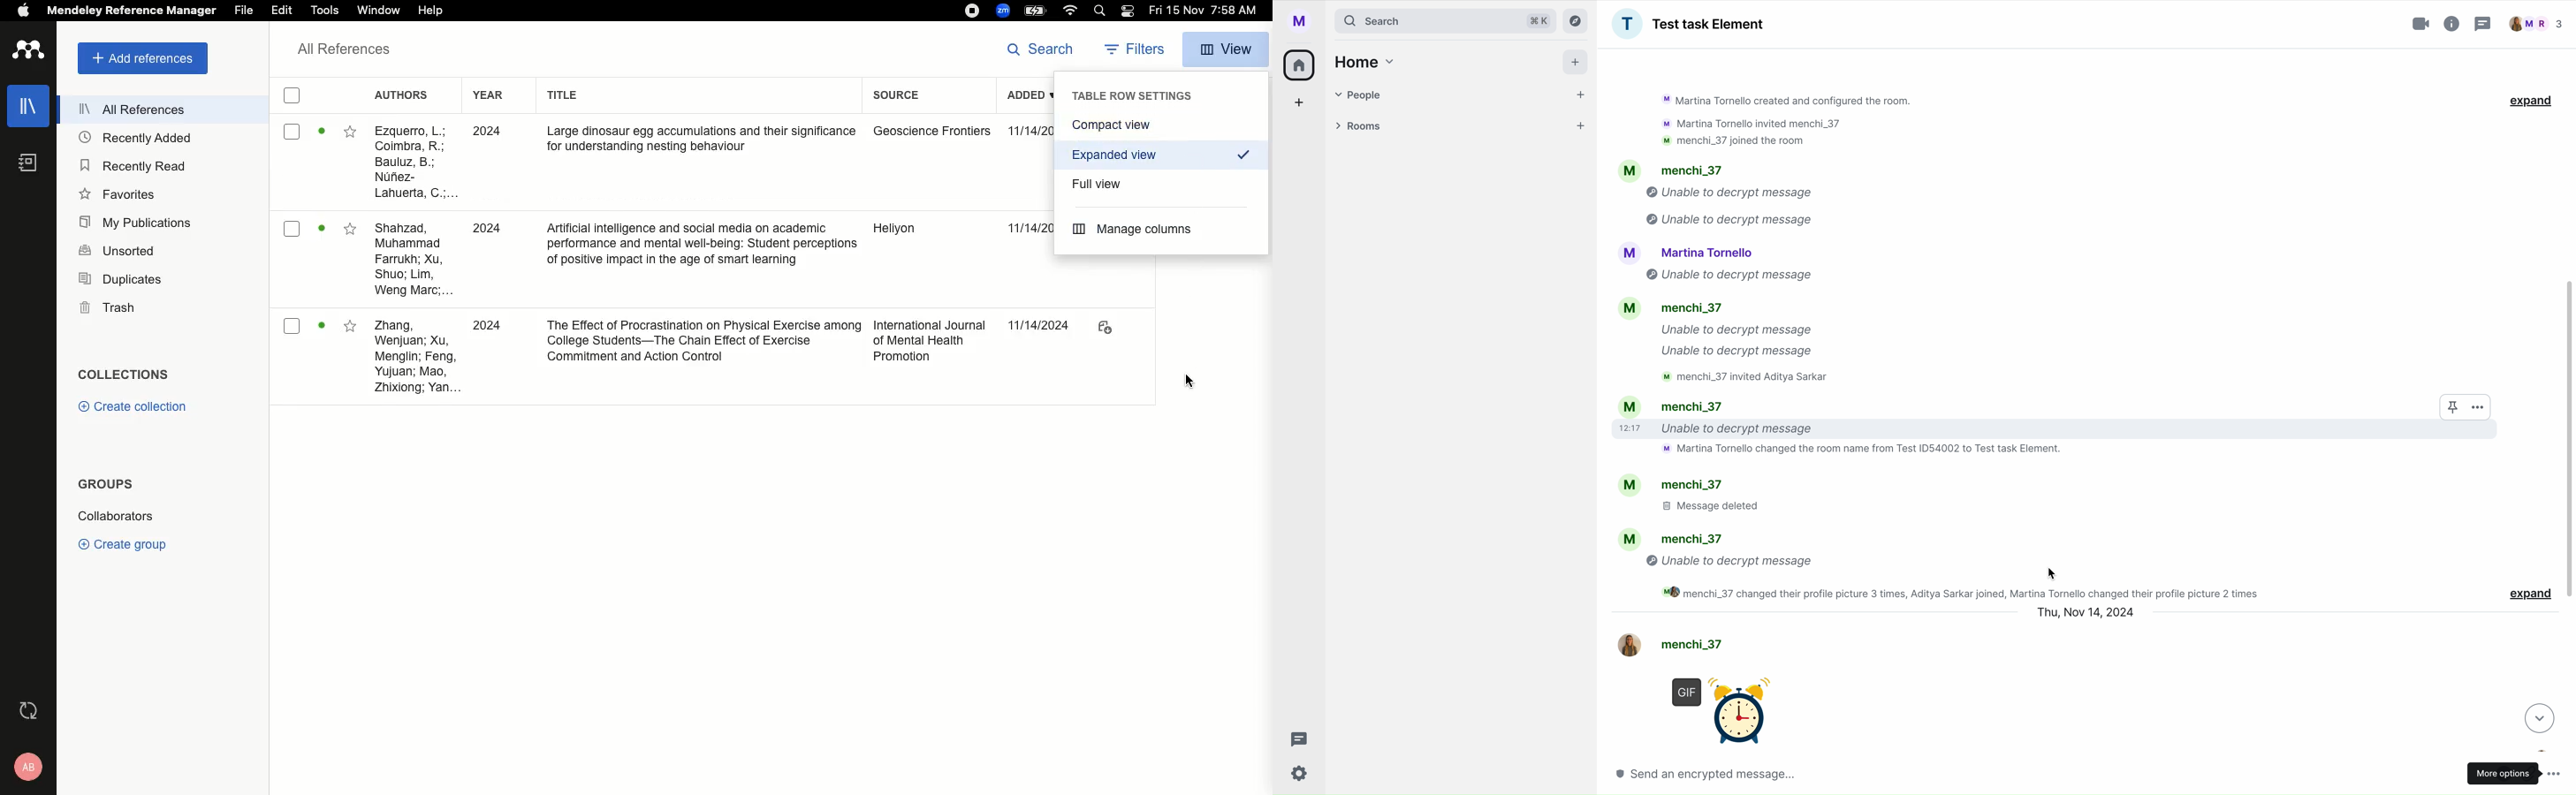 This screenshot has height=812, width=2576. What do you see at coordinates (703, 344) in the screenshot?
I see `4 ‘The Effect of Procrastination on Physical Exercise among
College Students—The Chain Effect of Exercise
Commitment and Action Control` at bounding box center [703, 344].